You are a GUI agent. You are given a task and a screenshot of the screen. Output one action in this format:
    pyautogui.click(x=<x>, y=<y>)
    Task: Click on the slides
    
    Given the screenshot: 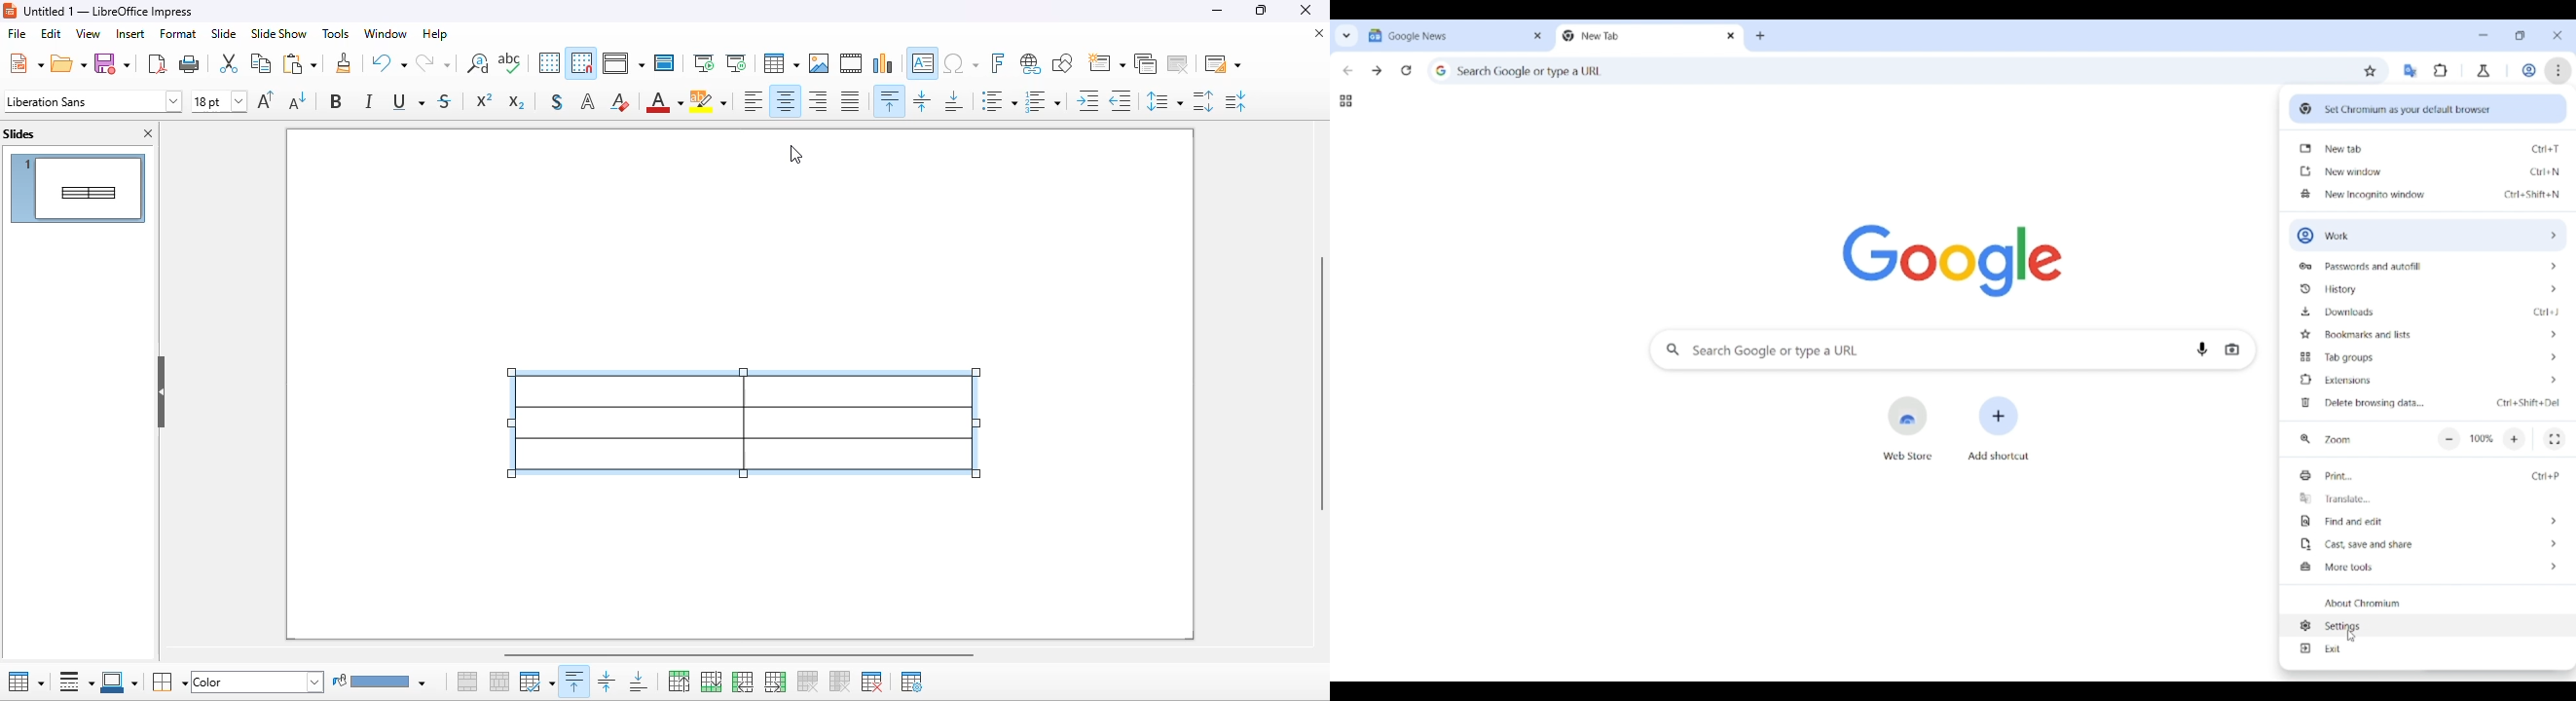 What is the action you would take?
    pyautogui.click(x=19, y=133)
    